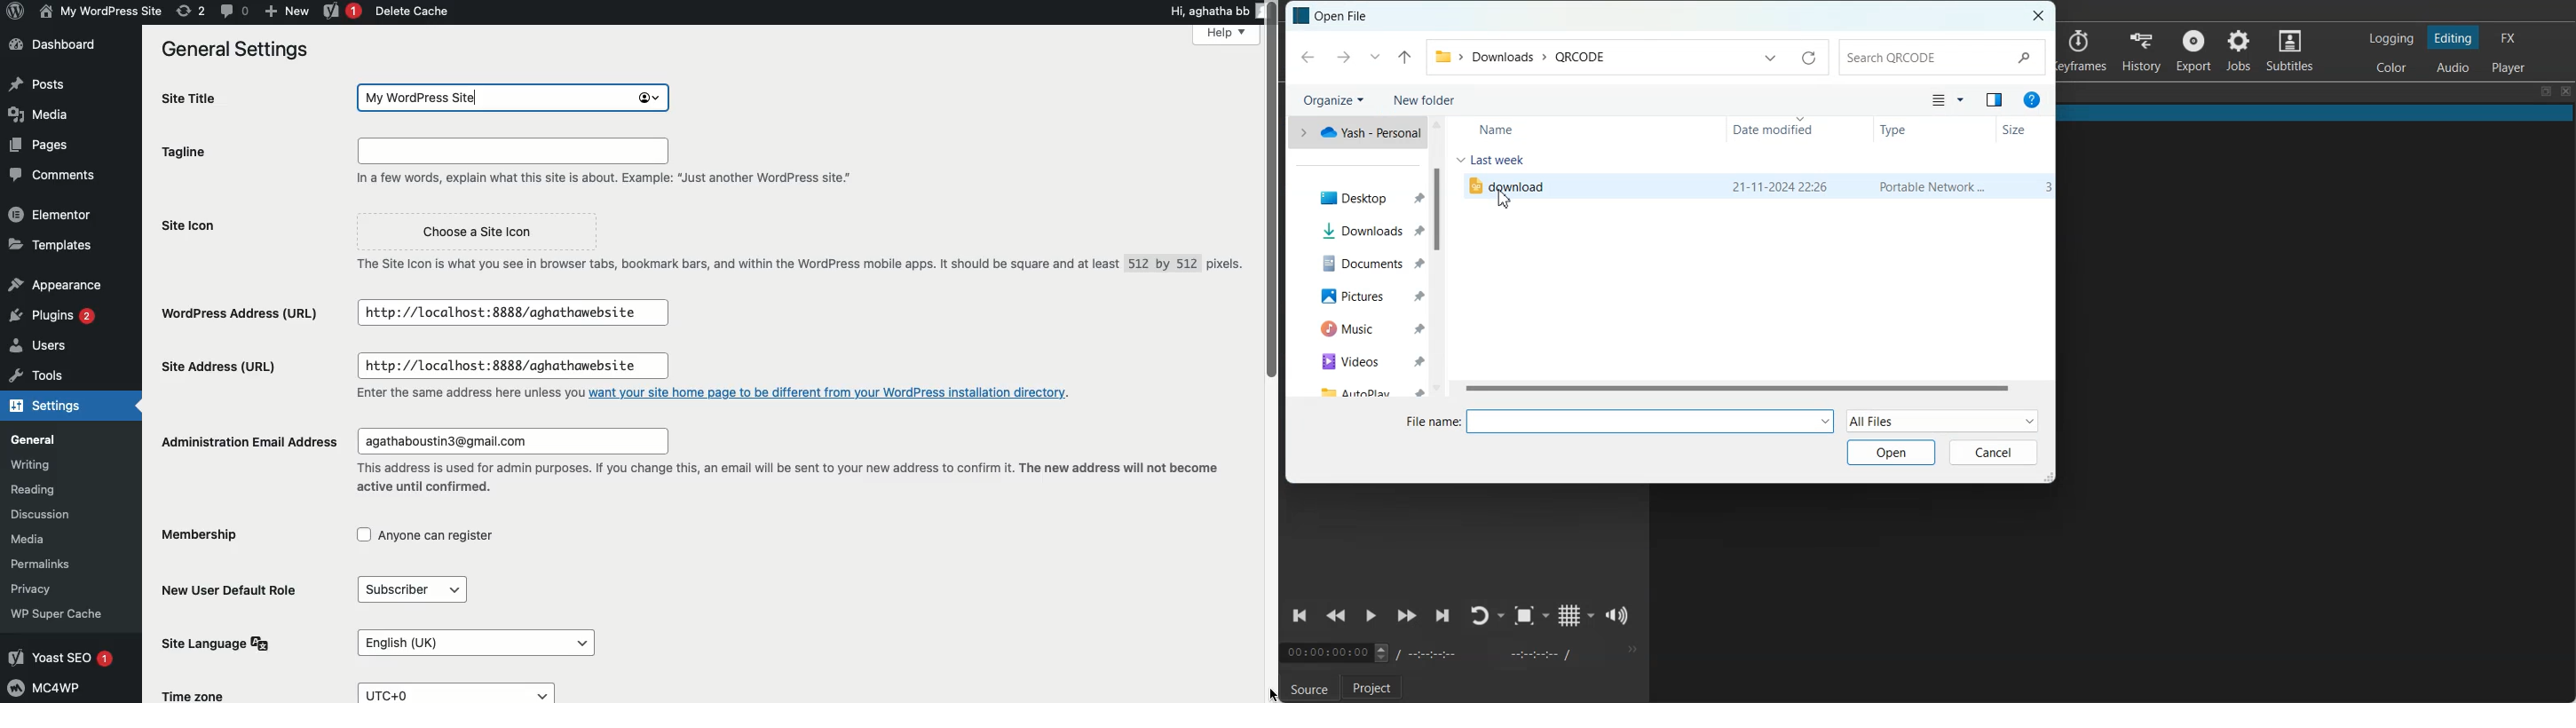 Image resolution: width=2576 pixels, height=728 pixels. I want to click on Play Quickly Backward, so click(1336, 616).